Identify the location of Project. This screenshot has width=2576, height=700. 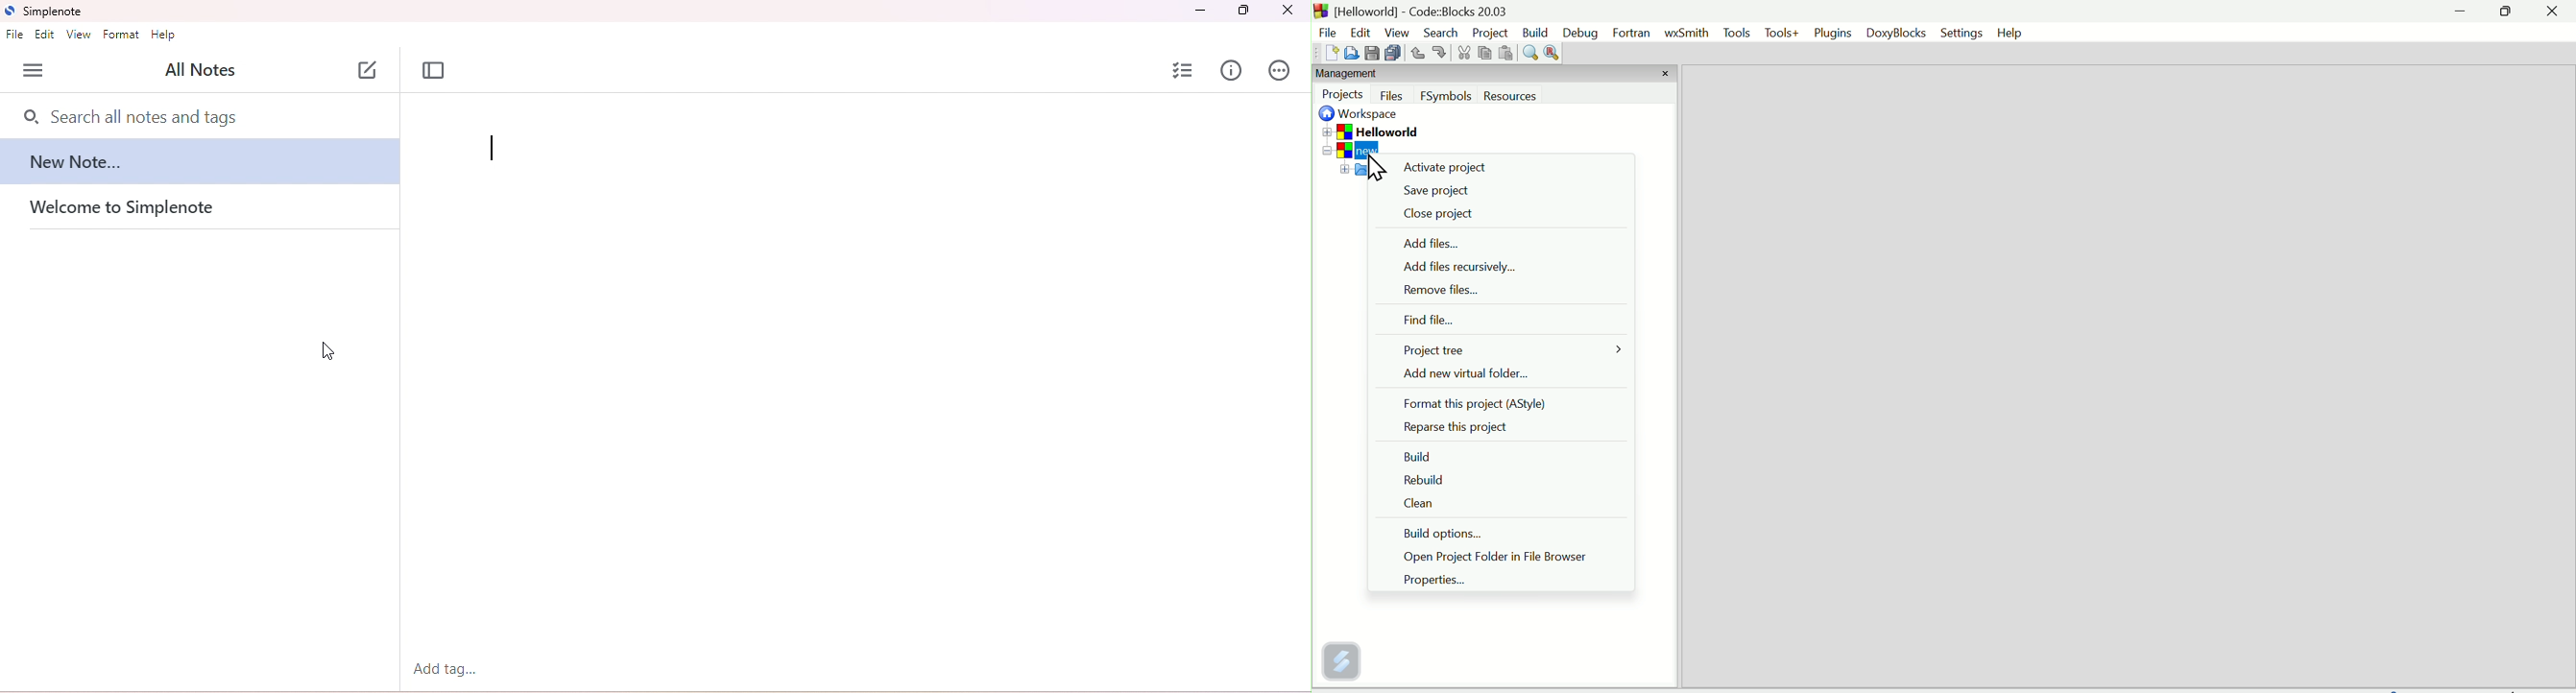
(1490, 33).